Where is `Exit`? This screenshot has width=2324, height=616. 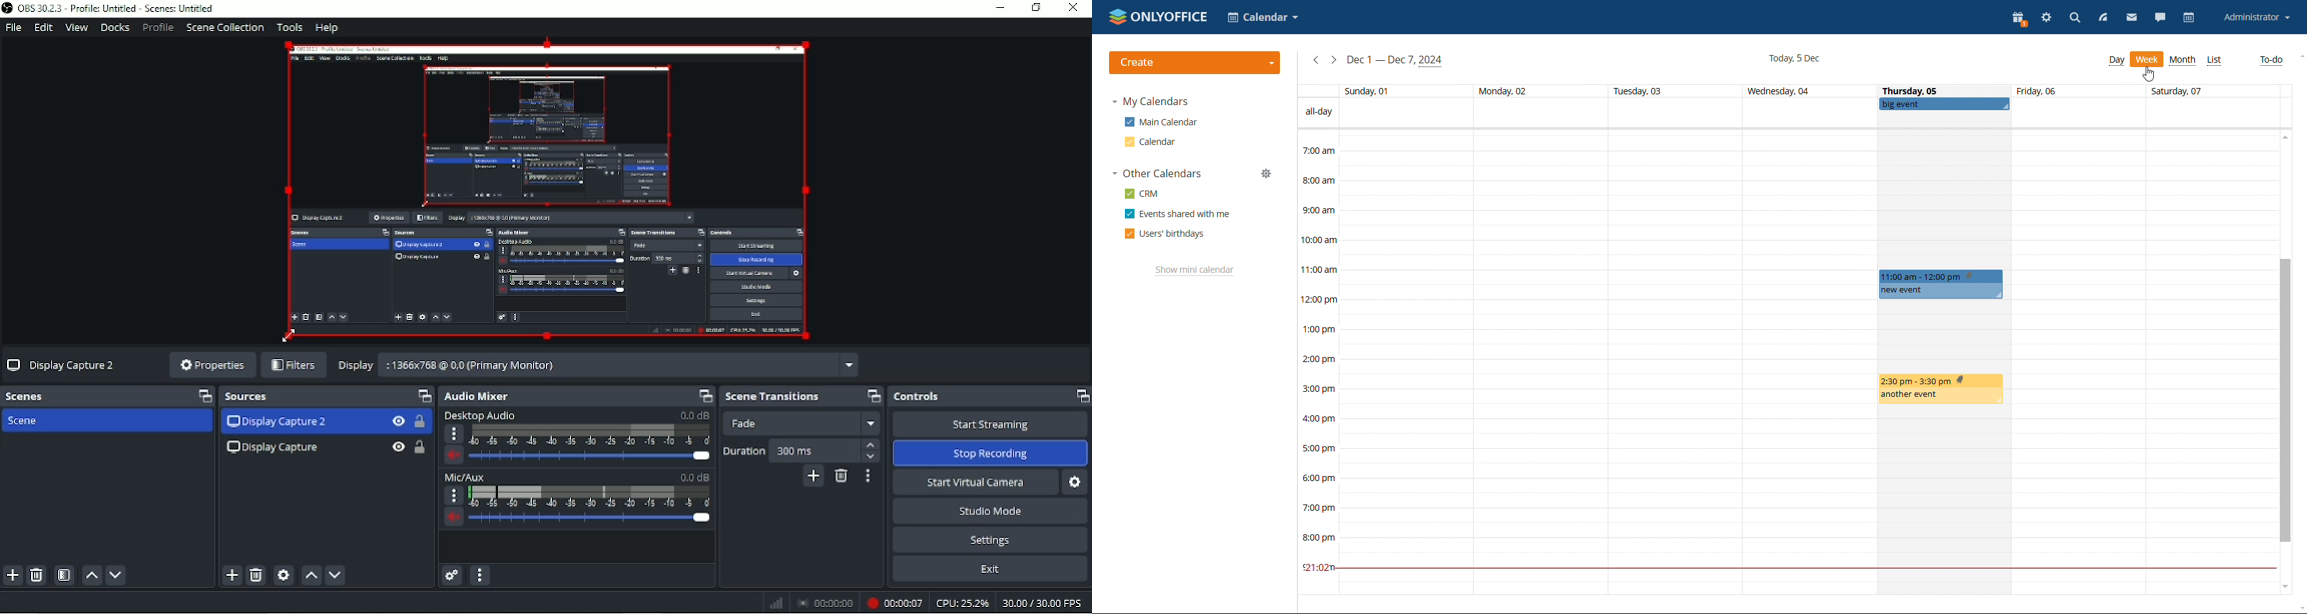 Exit is located at coordinates (989, 569).